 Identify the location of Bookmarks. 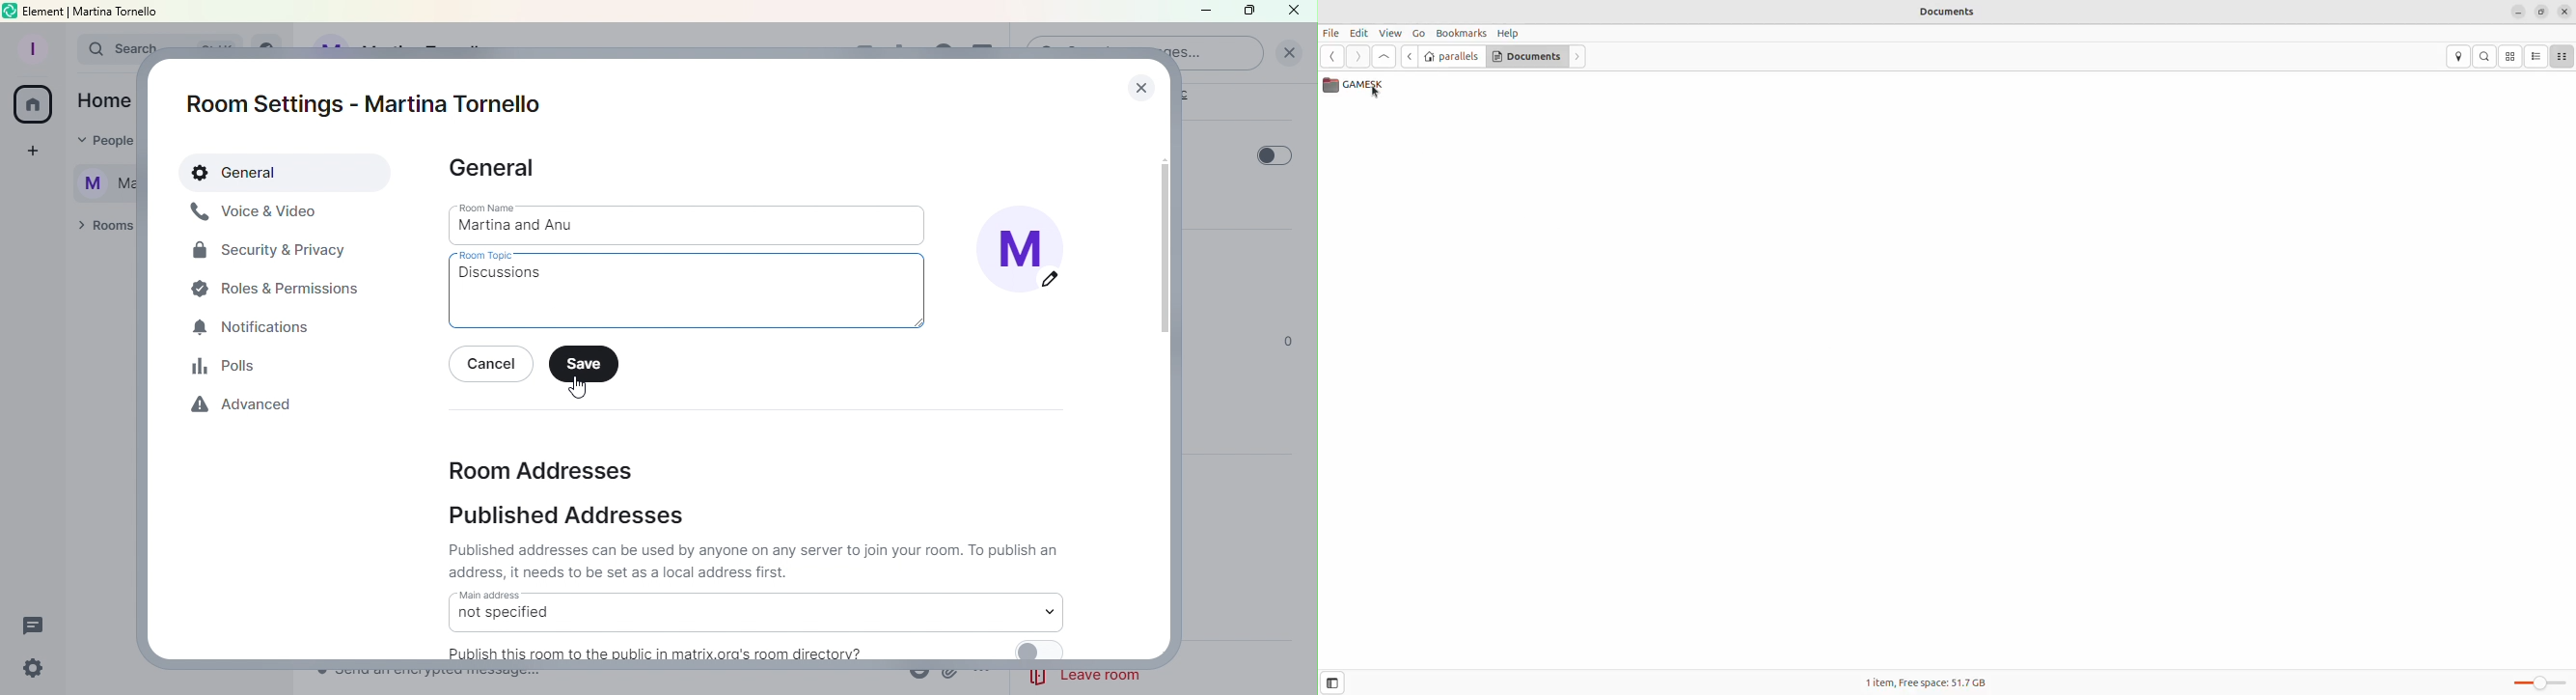
(1462, 33).